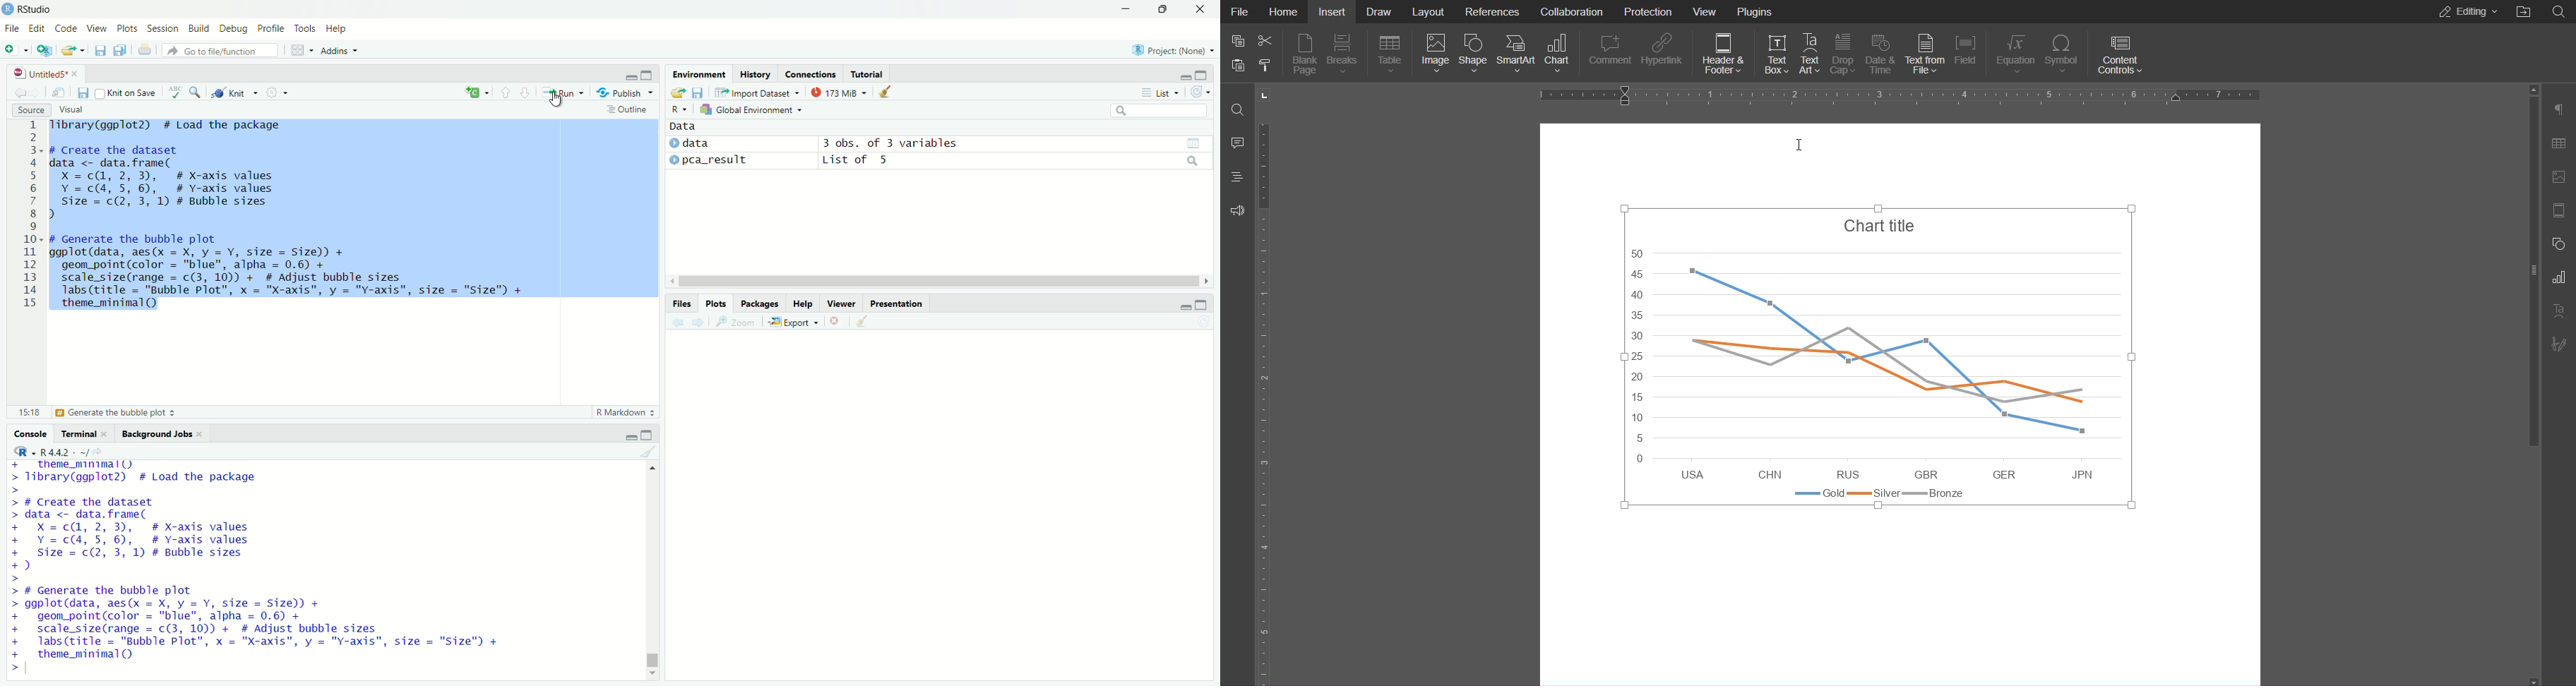 Image resolution: width=2576 pixels, height=700 pixels. I want to click on horizontal scrollbar, so click(939, 282).